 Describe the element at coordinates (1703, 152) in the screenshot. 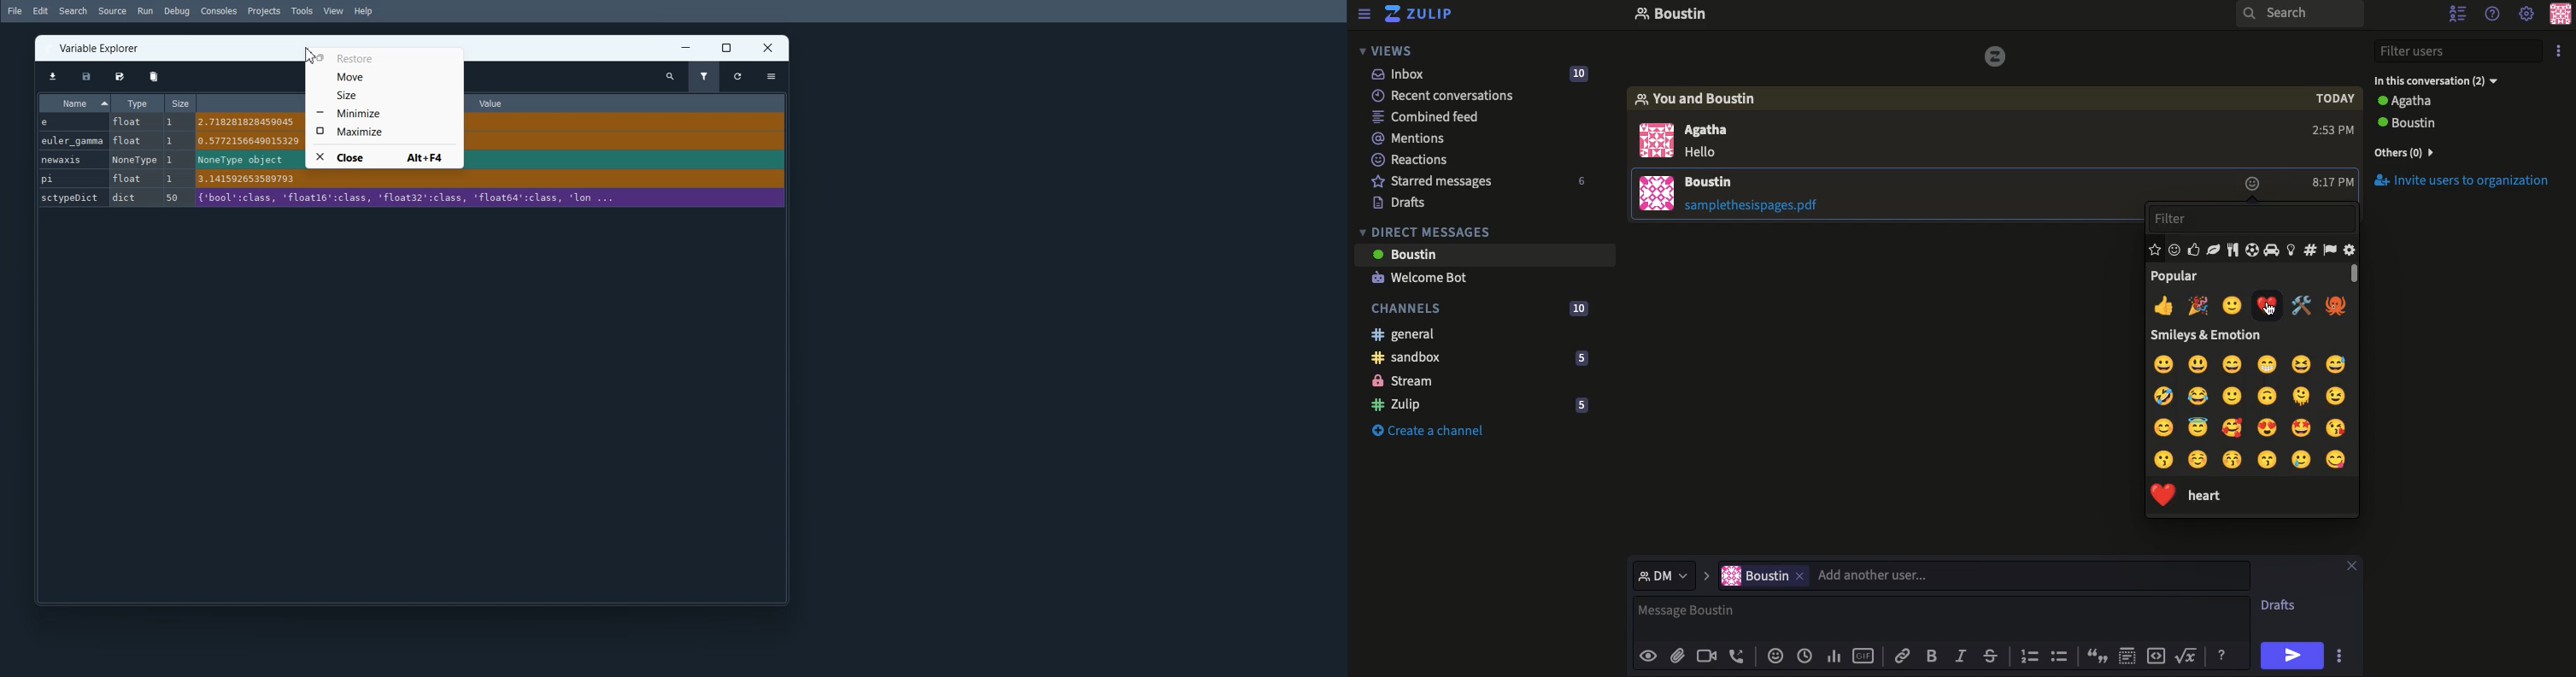

I see `hello` at that location.